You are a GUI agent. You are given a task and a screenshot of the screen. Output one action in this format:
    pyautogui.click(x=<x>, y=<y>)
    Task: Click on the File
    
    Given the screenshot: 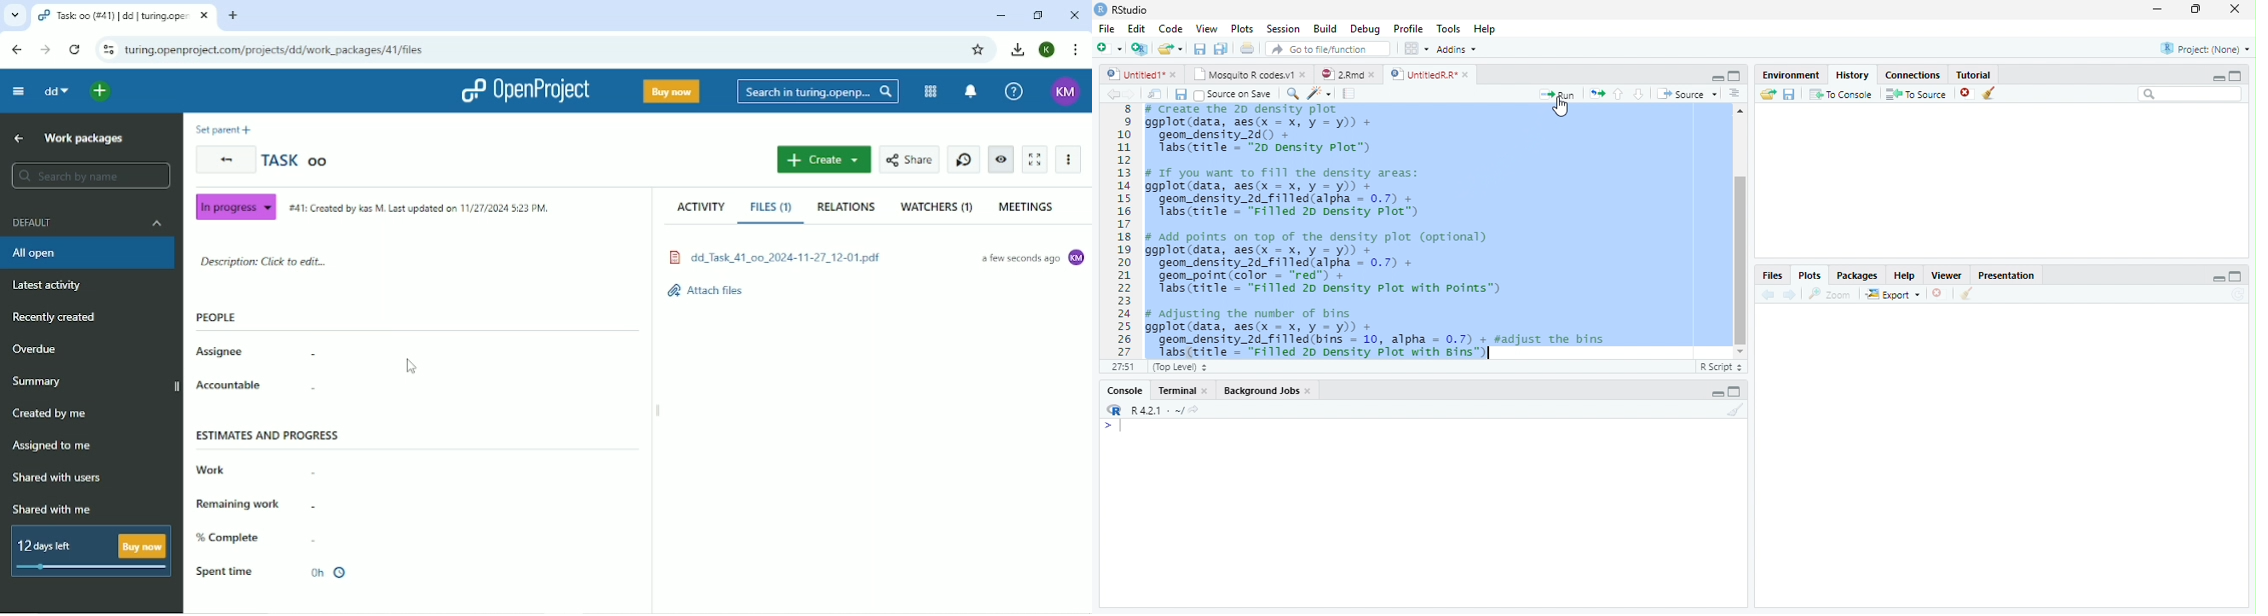 What is the action you would take?
    pyautogui.click(x=1106, y=30)
    